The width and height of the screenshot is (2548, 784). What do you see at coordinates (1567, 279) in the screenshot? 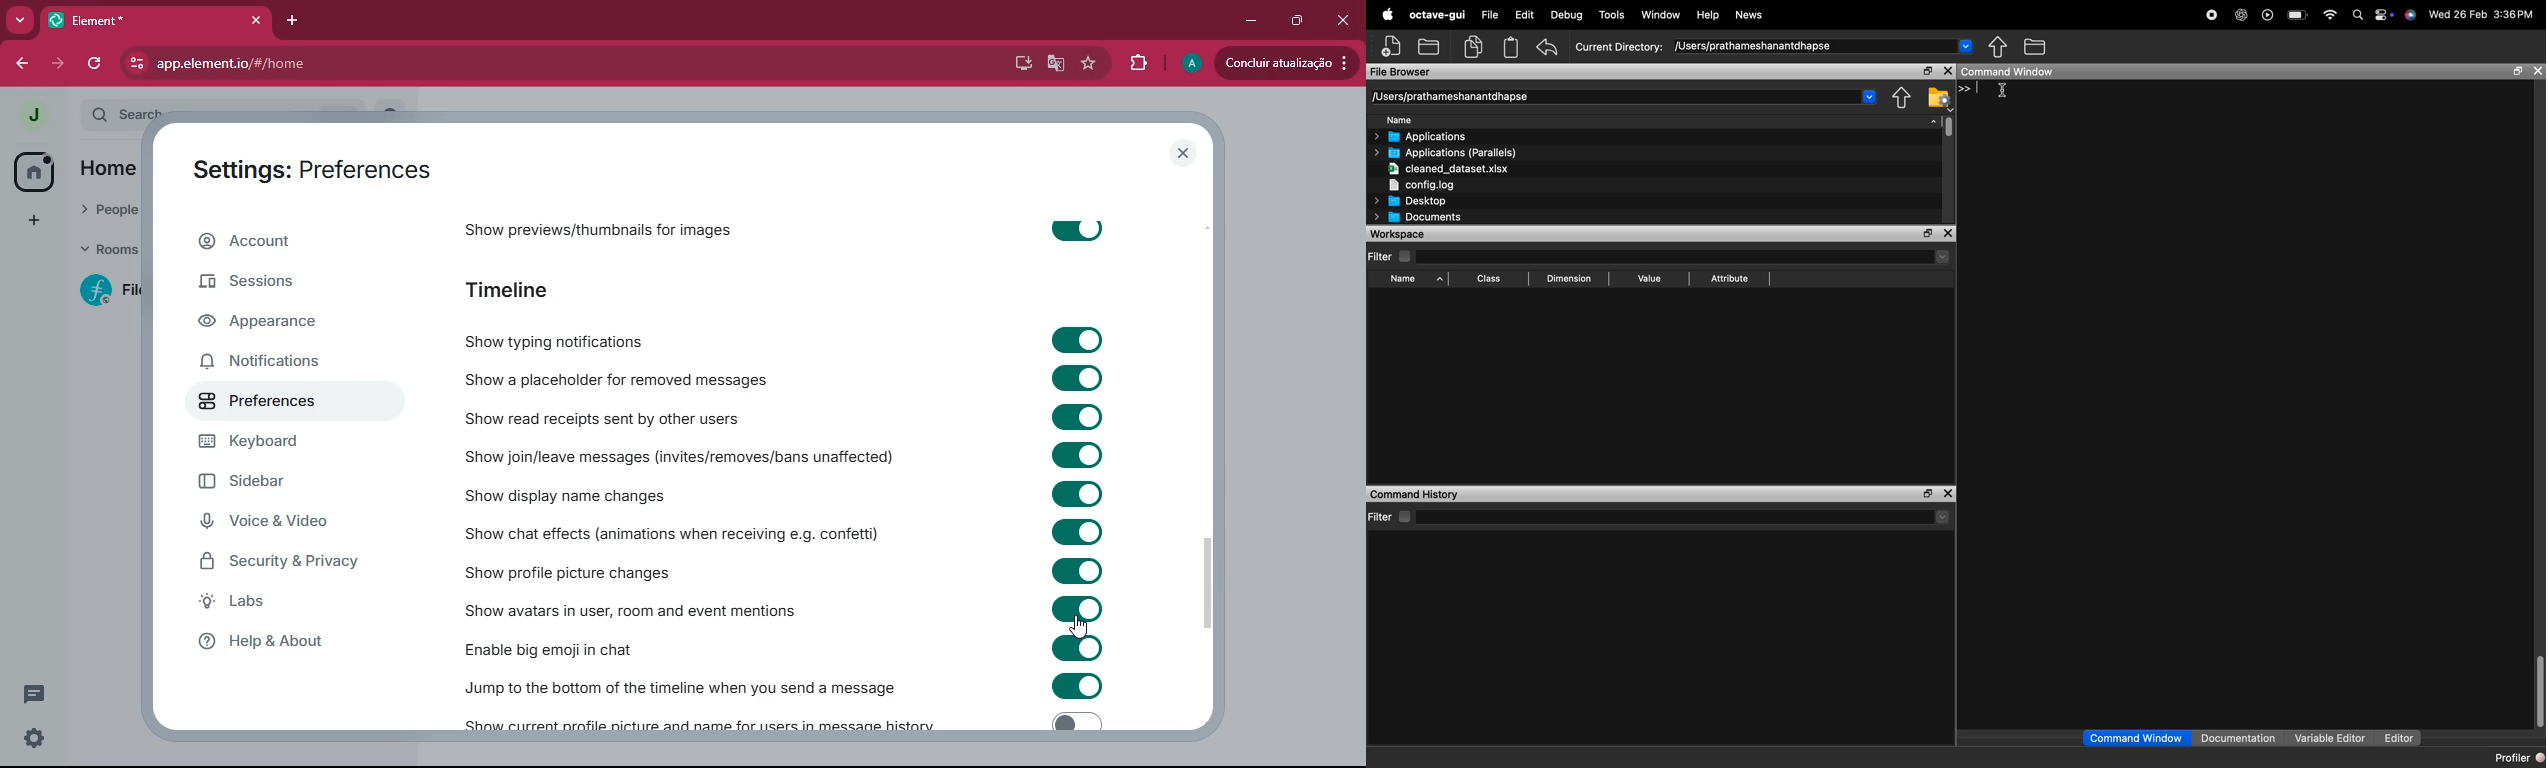
I see `Dimension` at bounding box center [1567, 279].